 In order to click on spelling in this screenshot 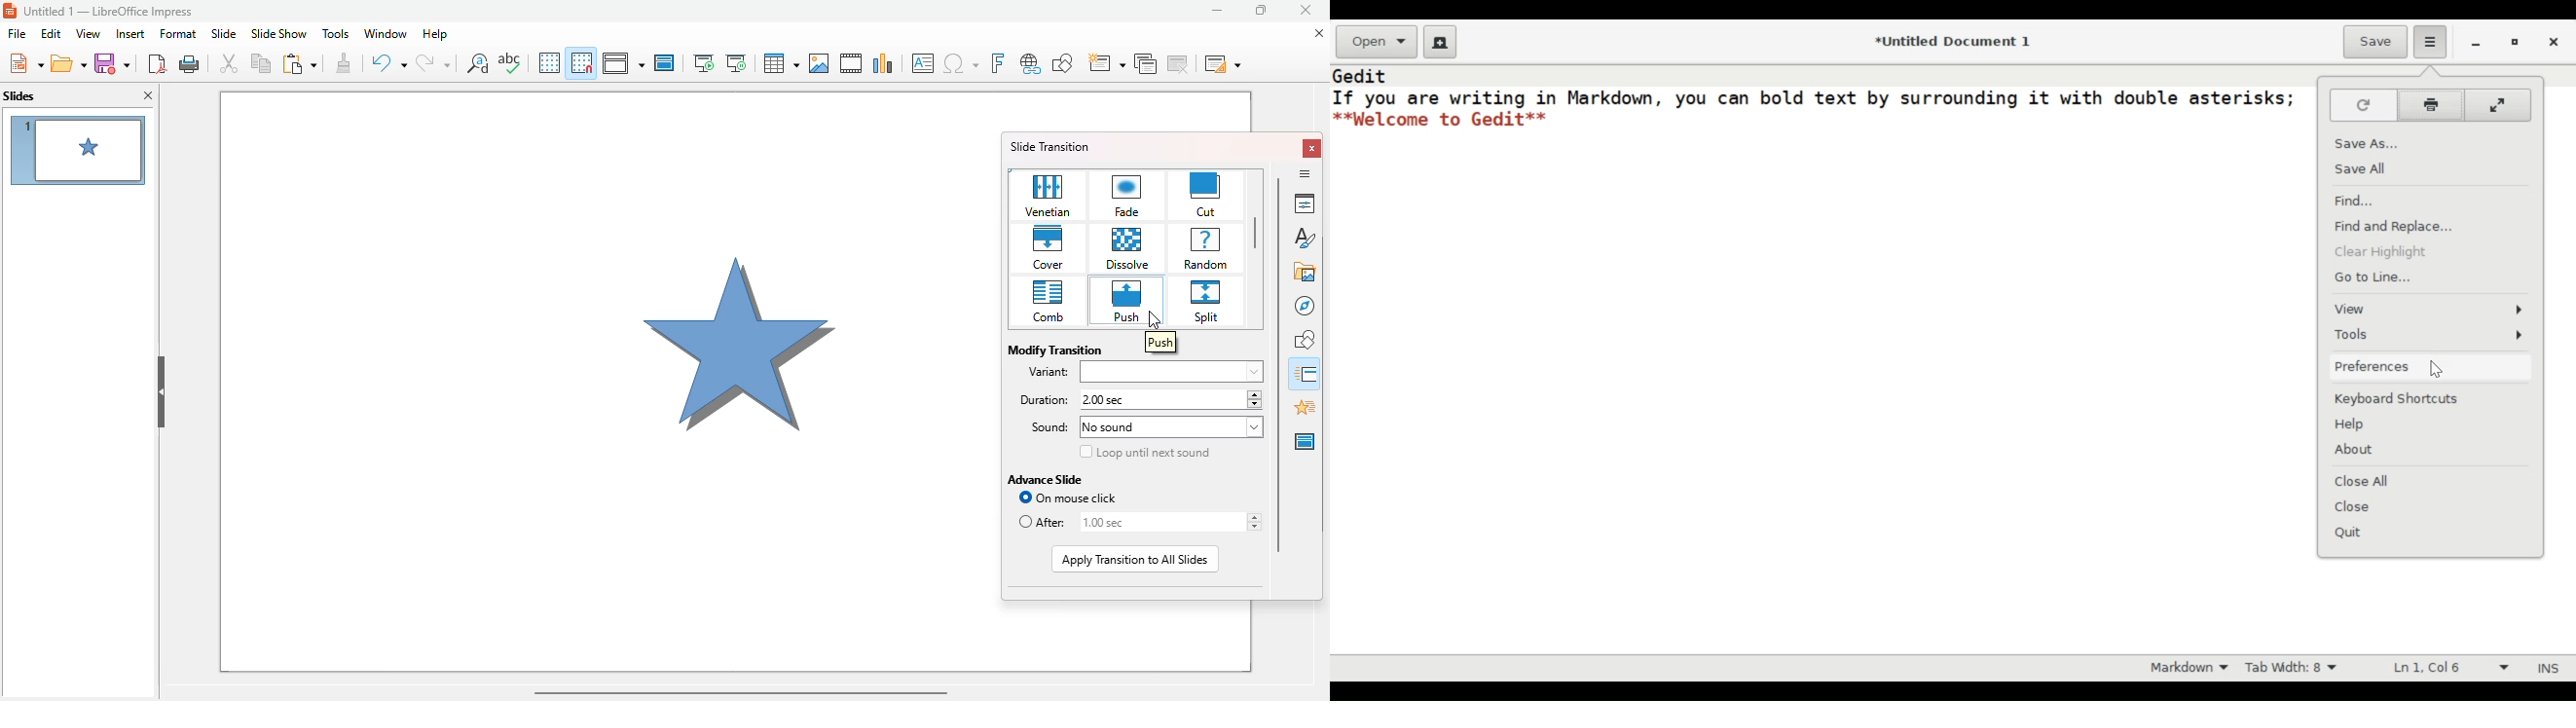, I will do `click(509, 61)`.